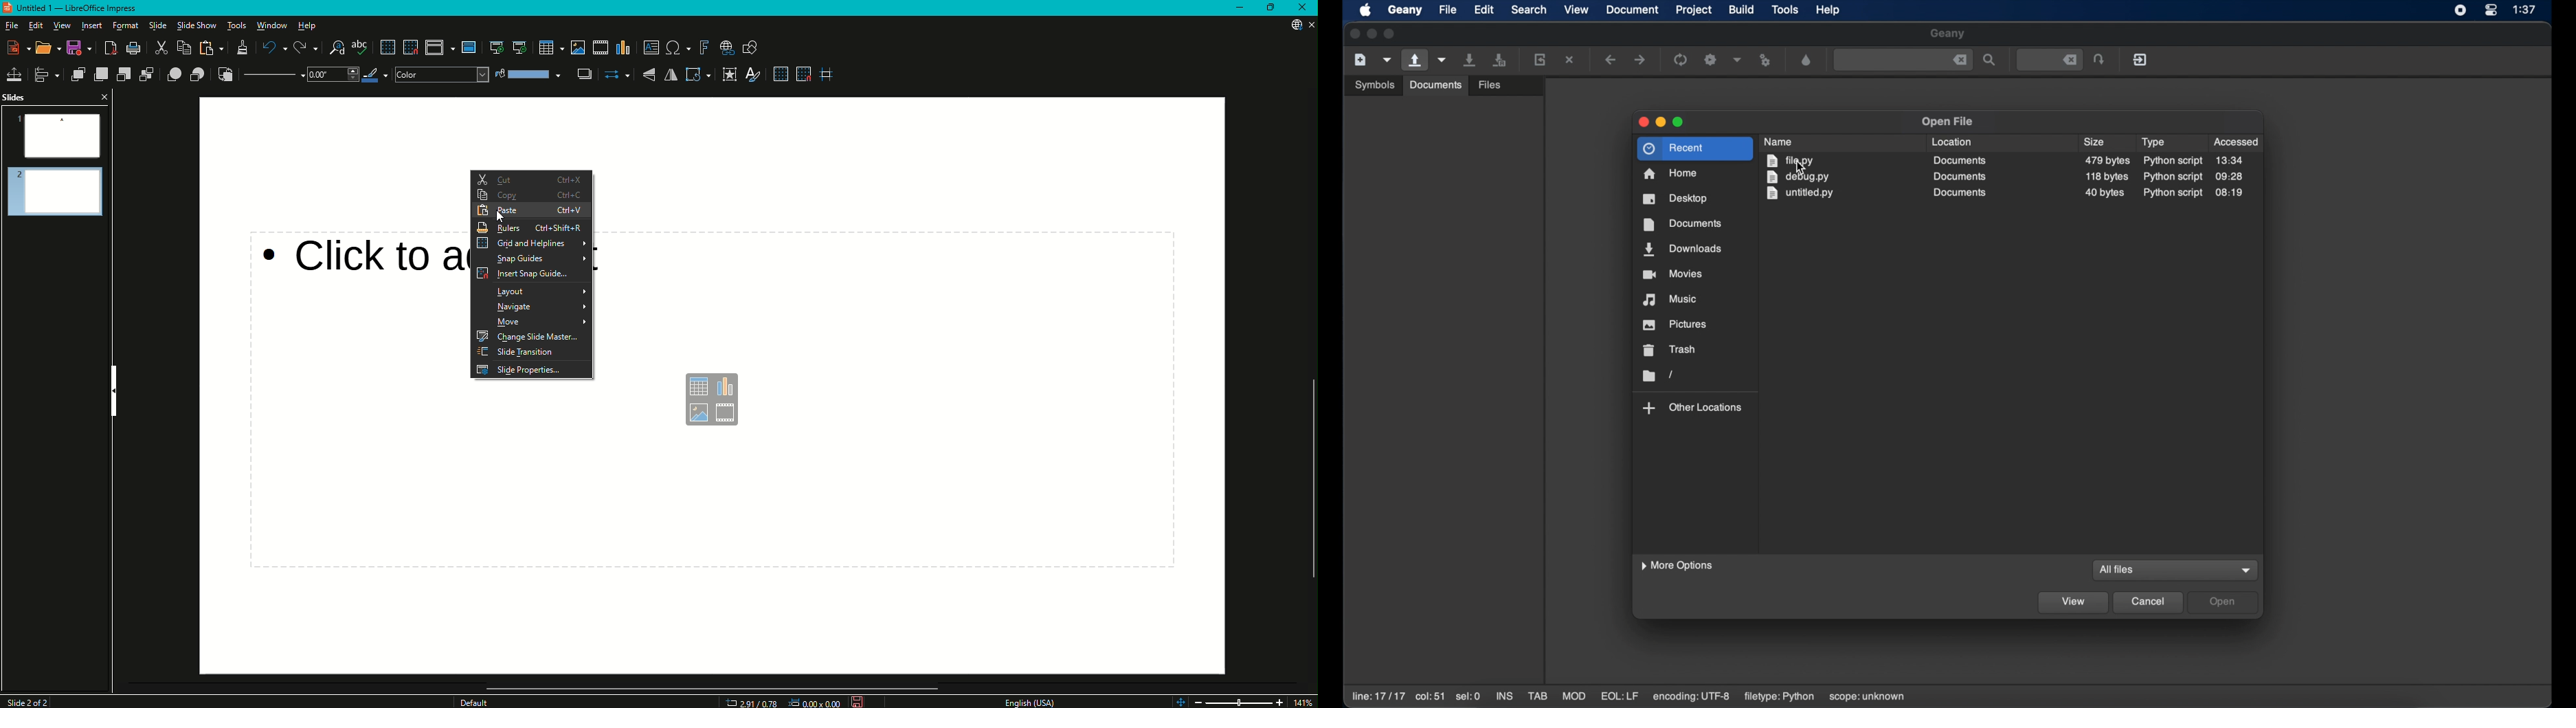 The height and width of the screenshot is (728, 2576). What do you see at coordinates (197, 26) in the screenshot?
I see `Slide Show` at bounding box center [197, 26].